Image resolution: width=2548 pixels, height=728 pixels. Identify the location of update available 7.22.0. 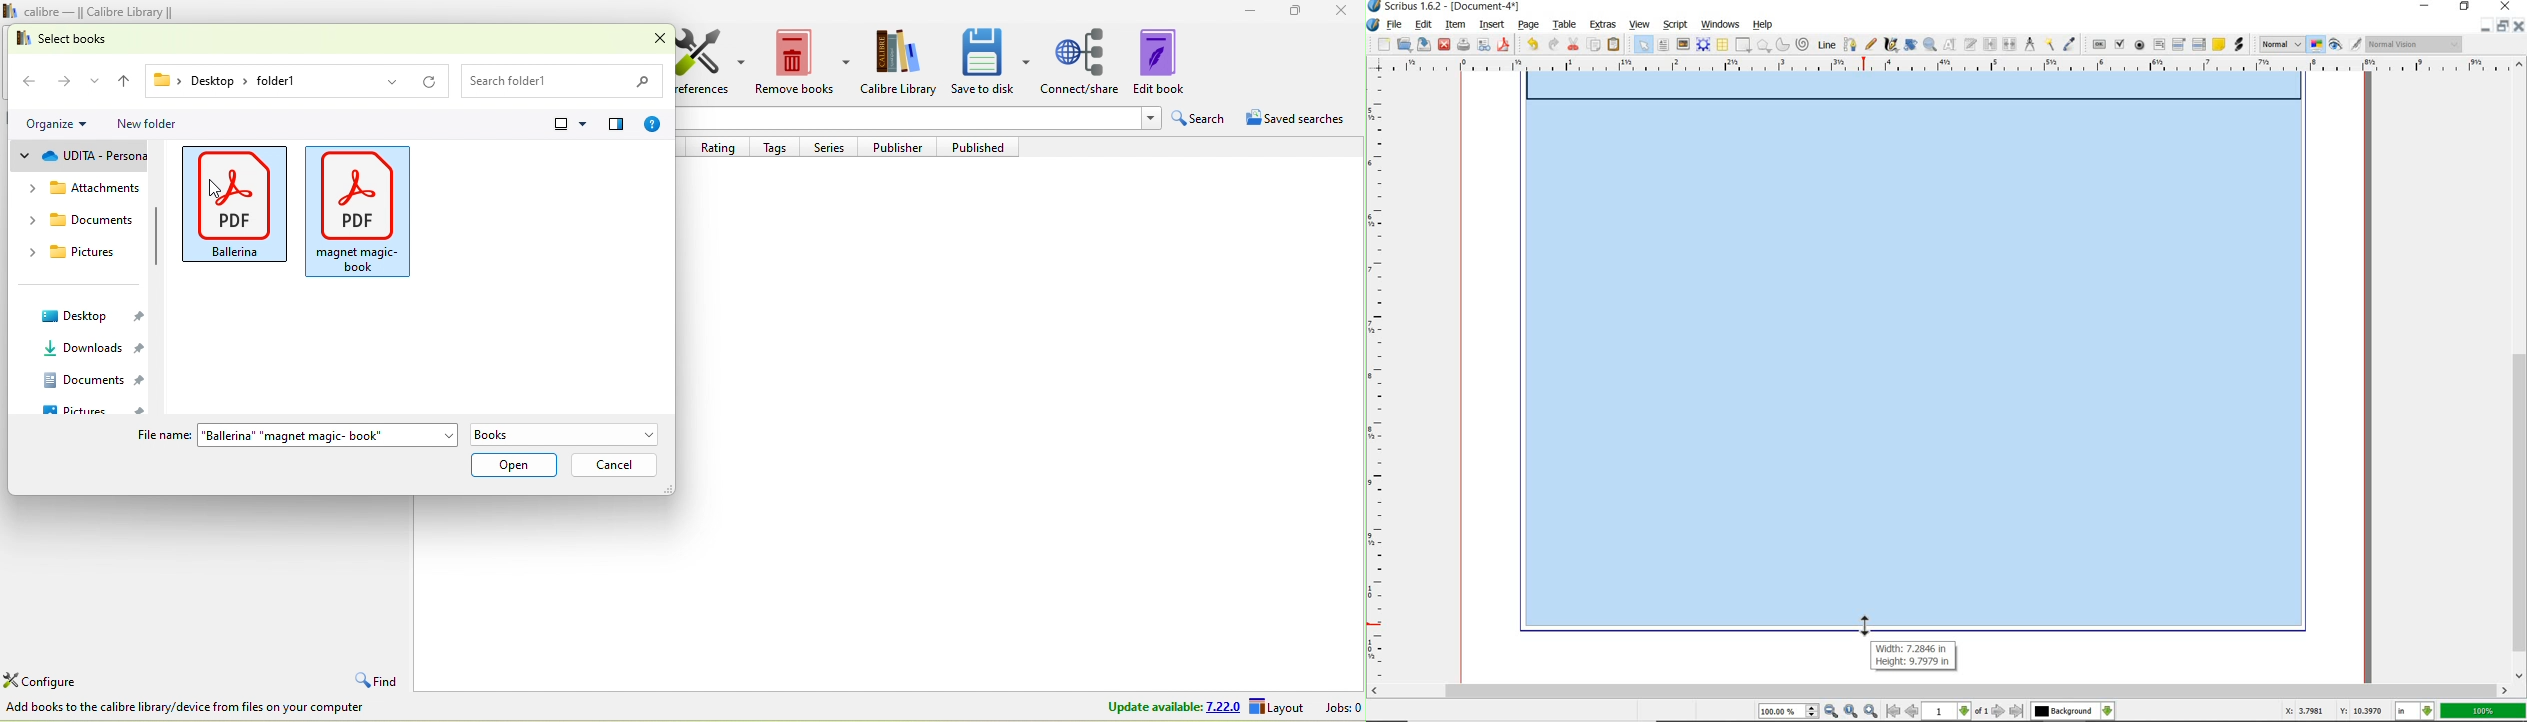
(1171, 707).